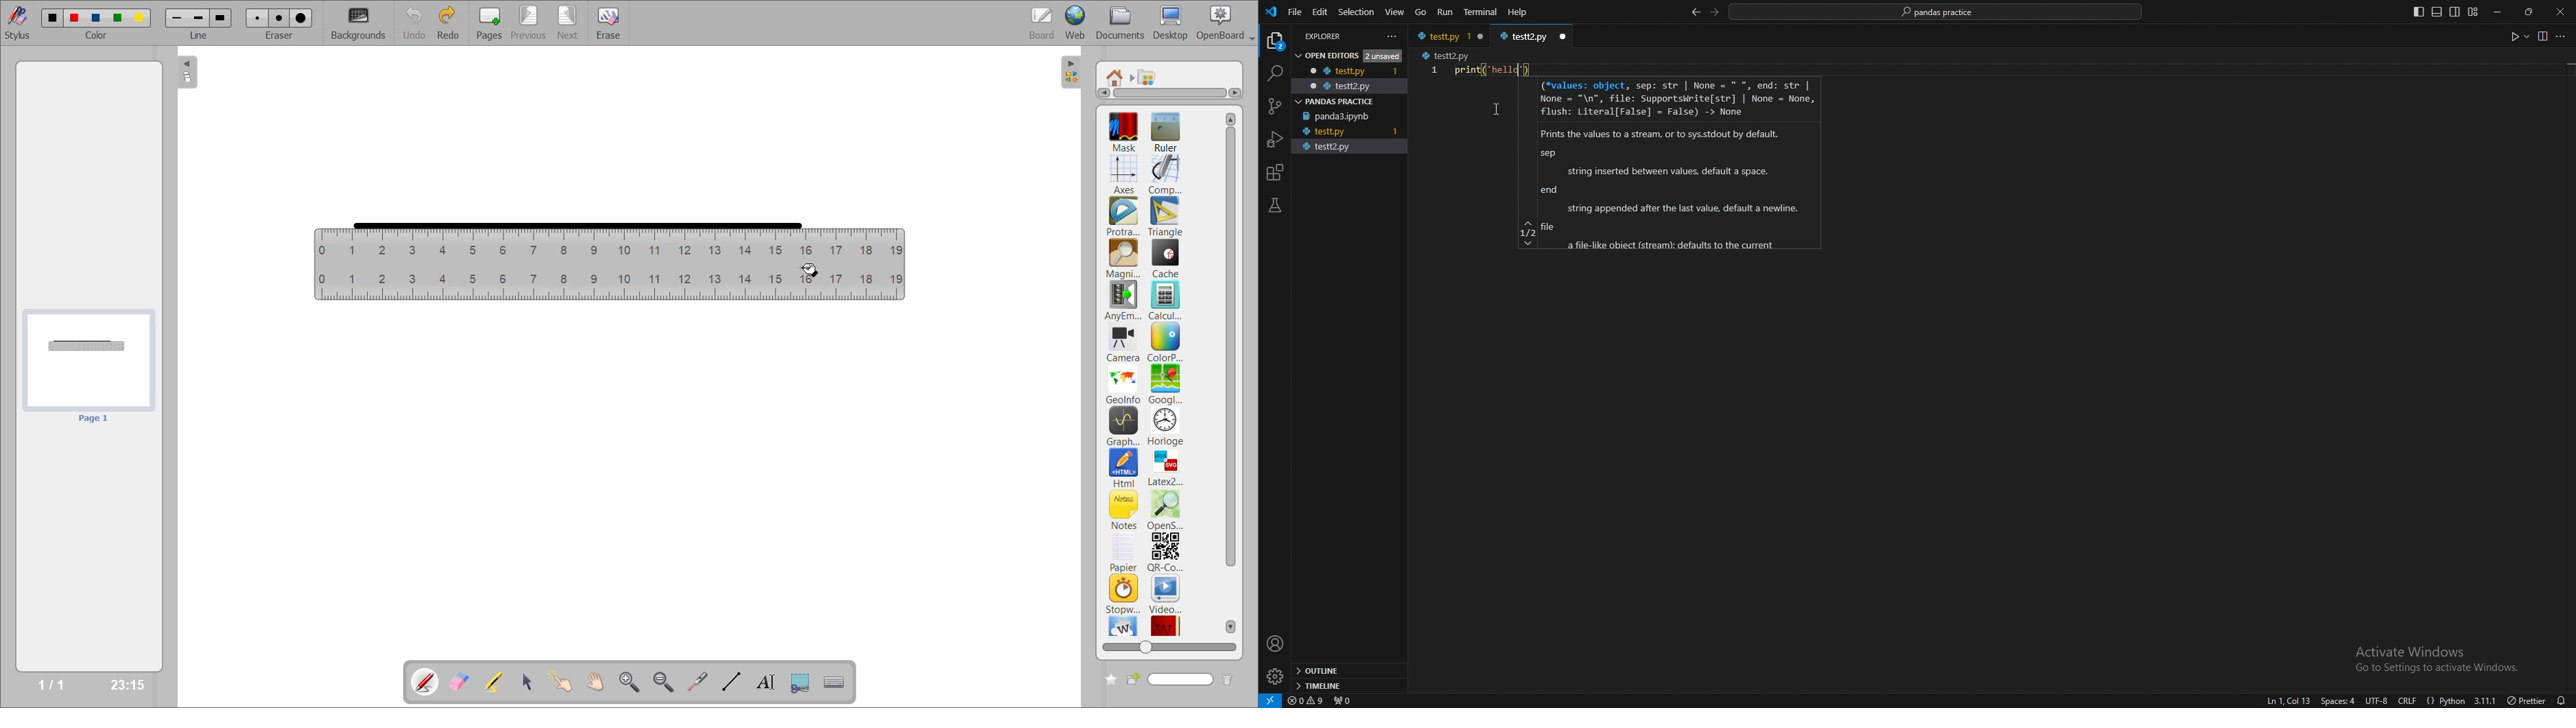 The width and height of the screenshot is (2576, 728). Describe the element at coordinates (1351, 101) in the screenshot. I see `pandas practice` at that location.